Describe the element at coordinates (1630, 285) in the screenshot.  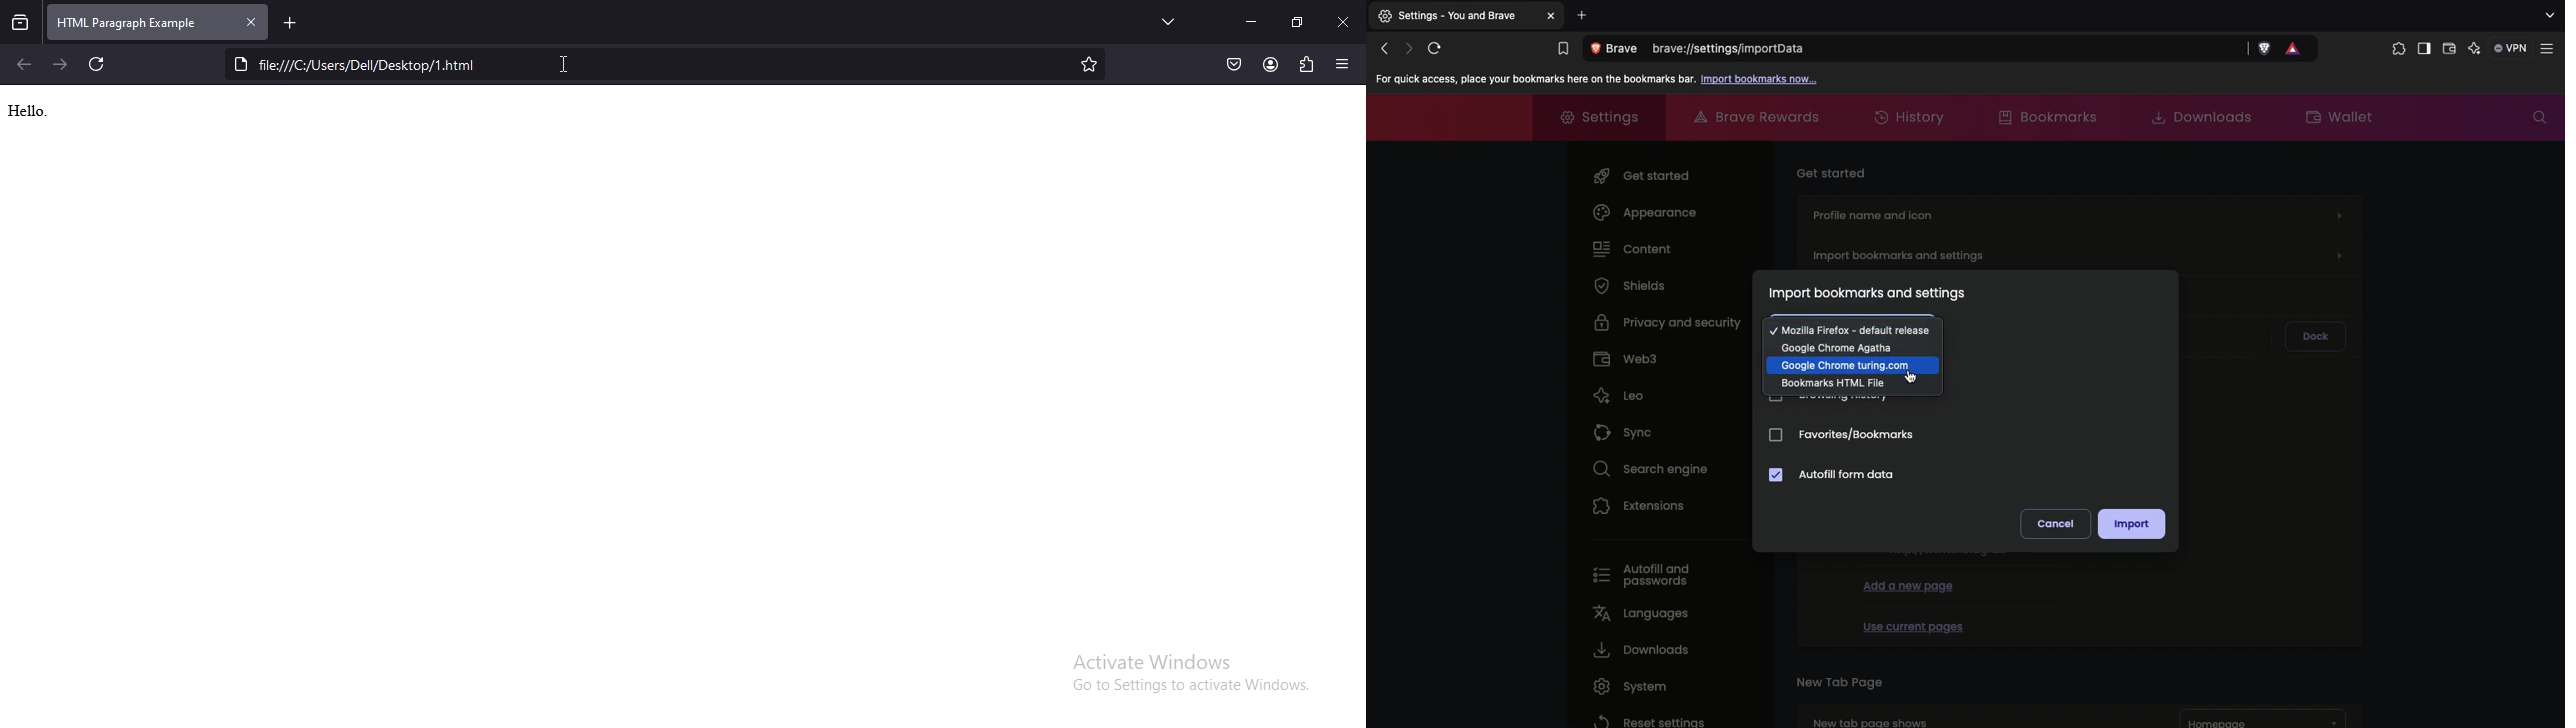
I see `Shields` at that location.